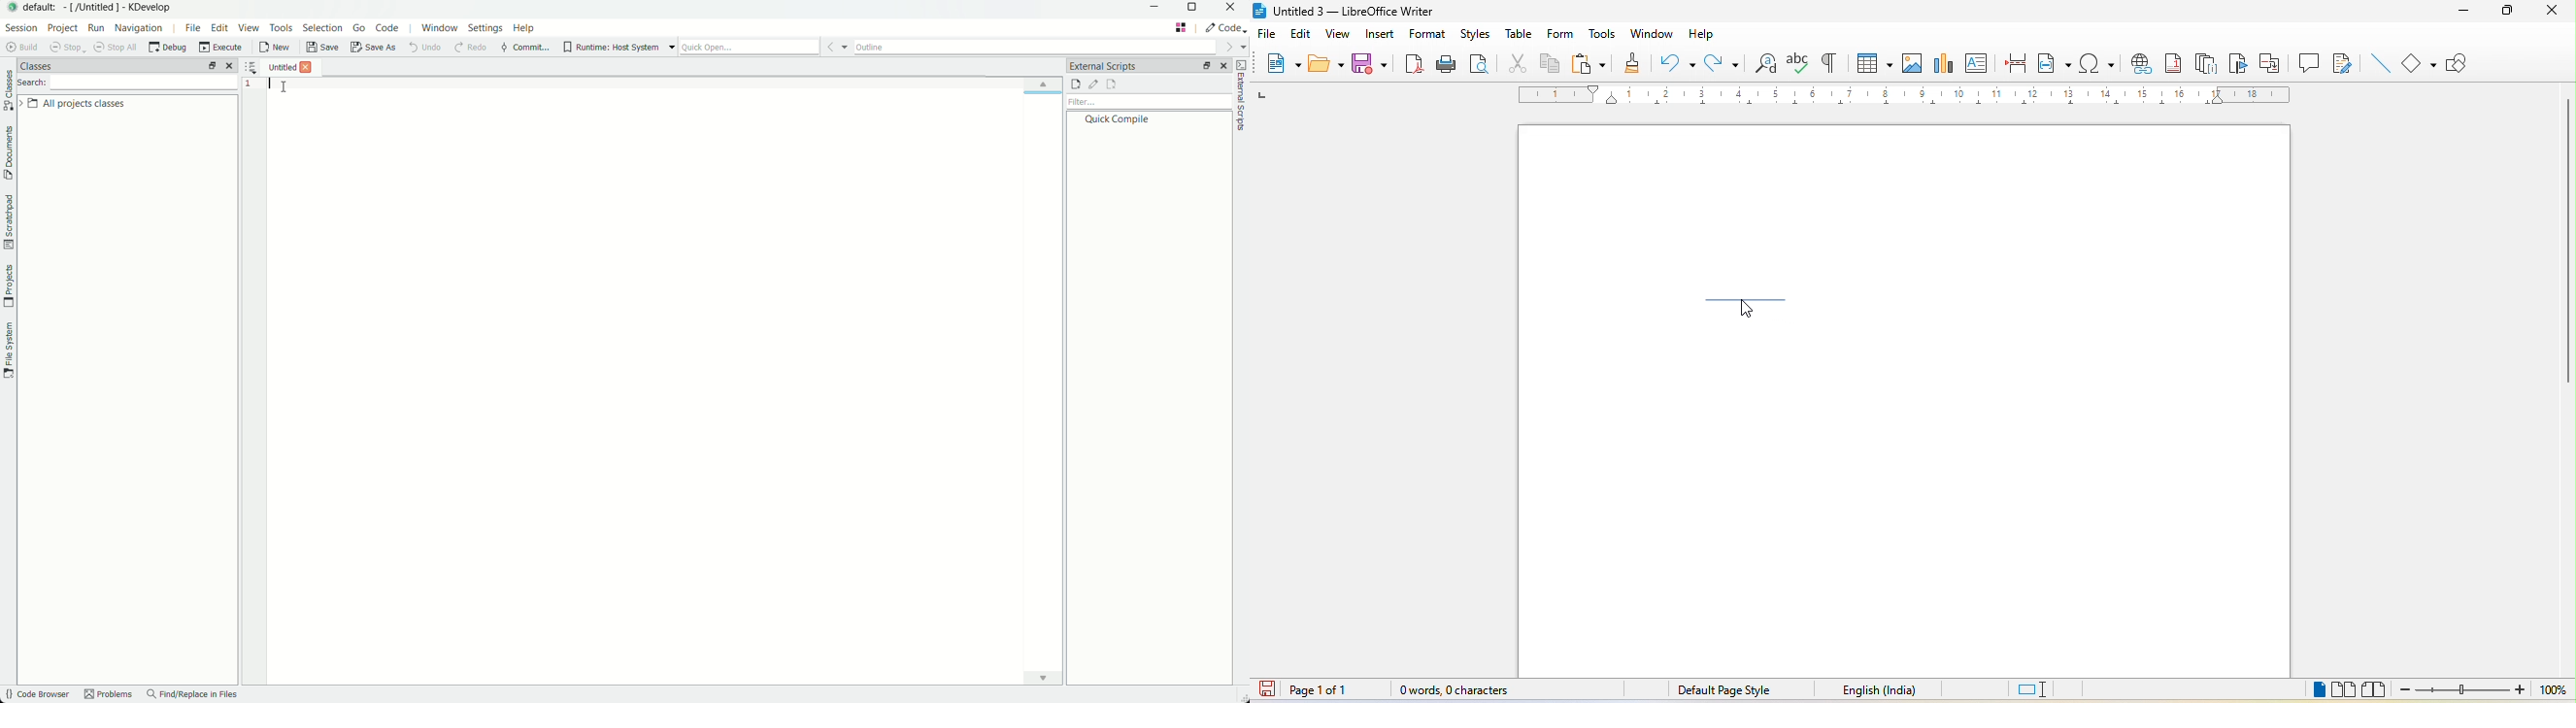  I want to click on zoom, so click(2487, 690).